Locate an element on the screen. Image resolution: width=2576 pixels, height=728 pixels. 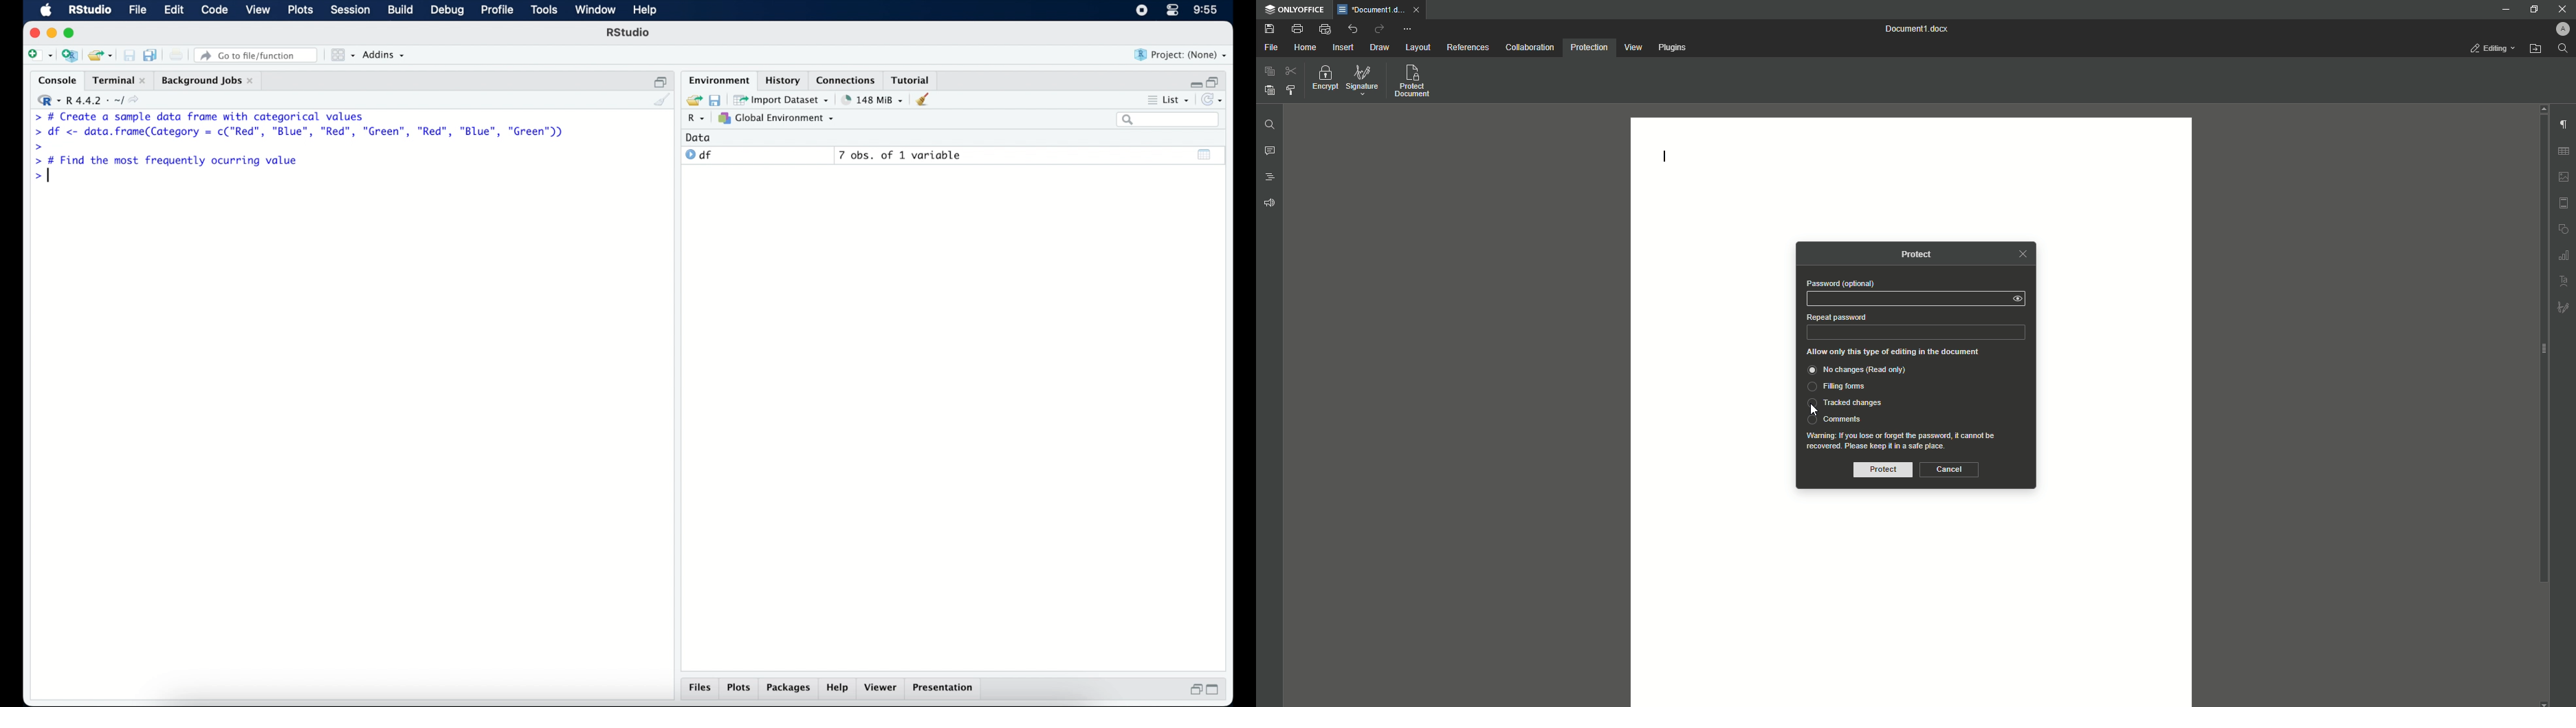
load workspace is located at coordinates (692, 98).